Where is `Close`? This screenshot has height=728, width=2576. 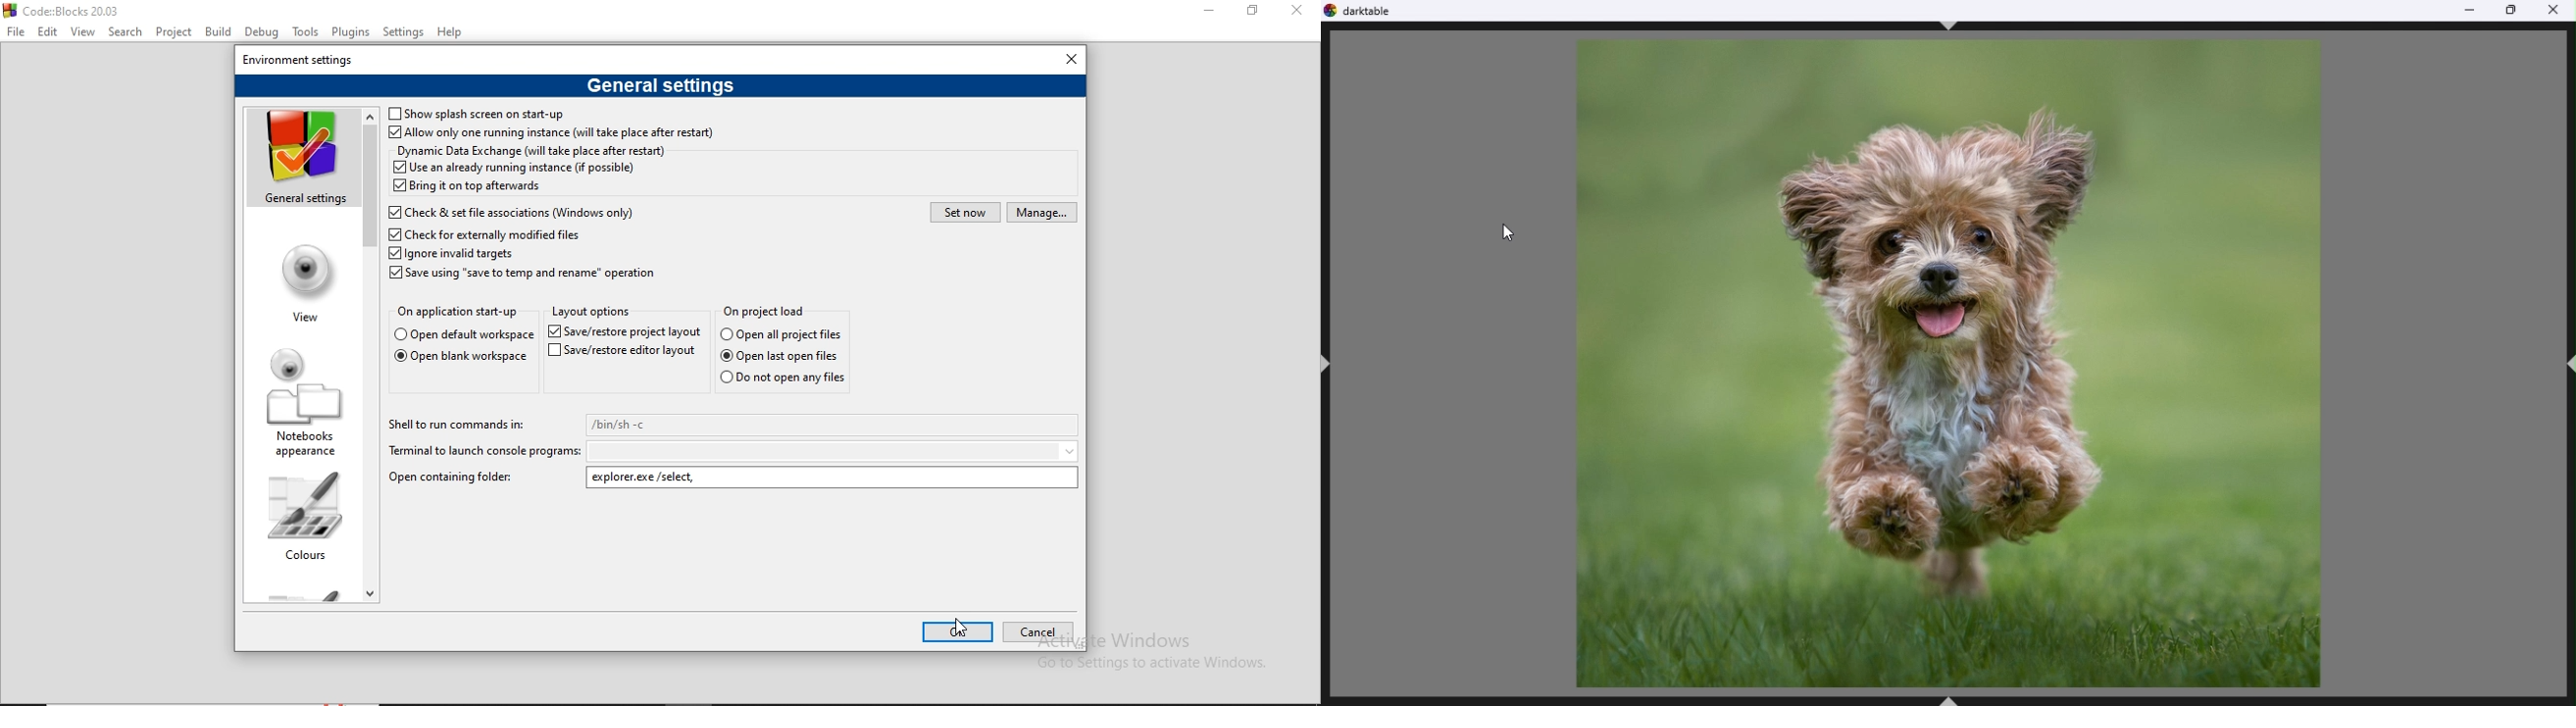
Close is located at coordinates (1298, 11).